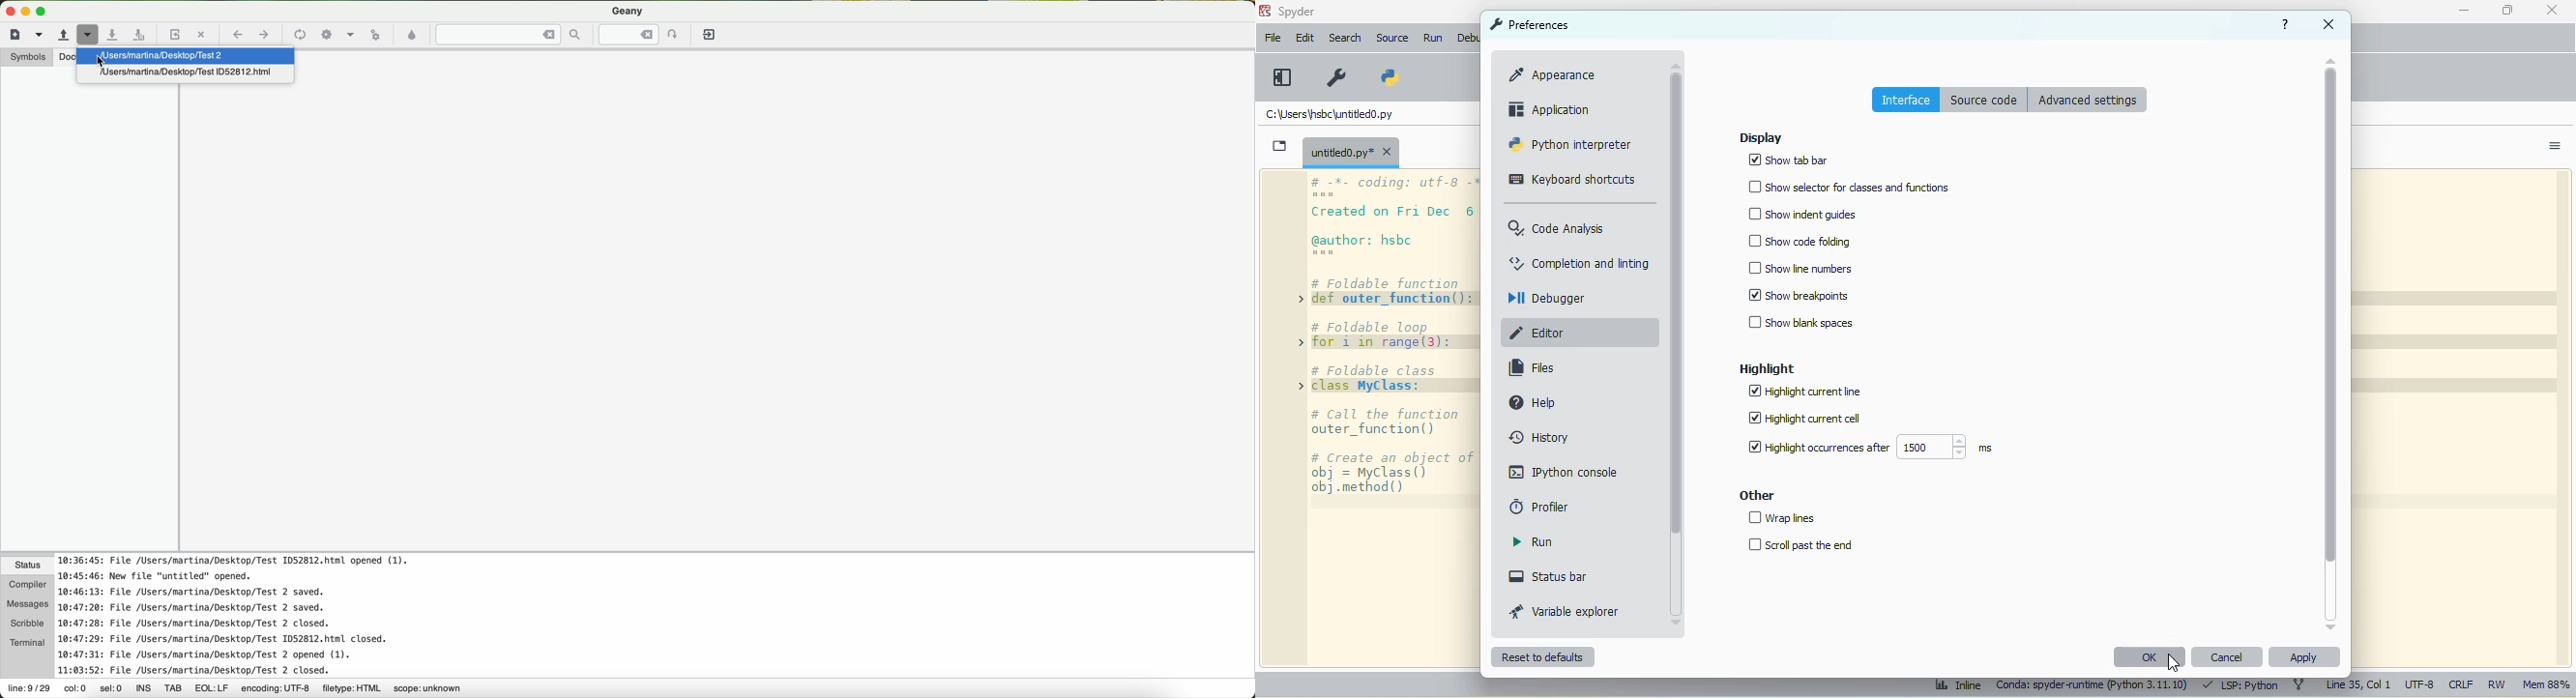 The image size is (2576, 700). Describe the element at coordinates (2173, 662) in the screenshot. I see `cursor` at that location.